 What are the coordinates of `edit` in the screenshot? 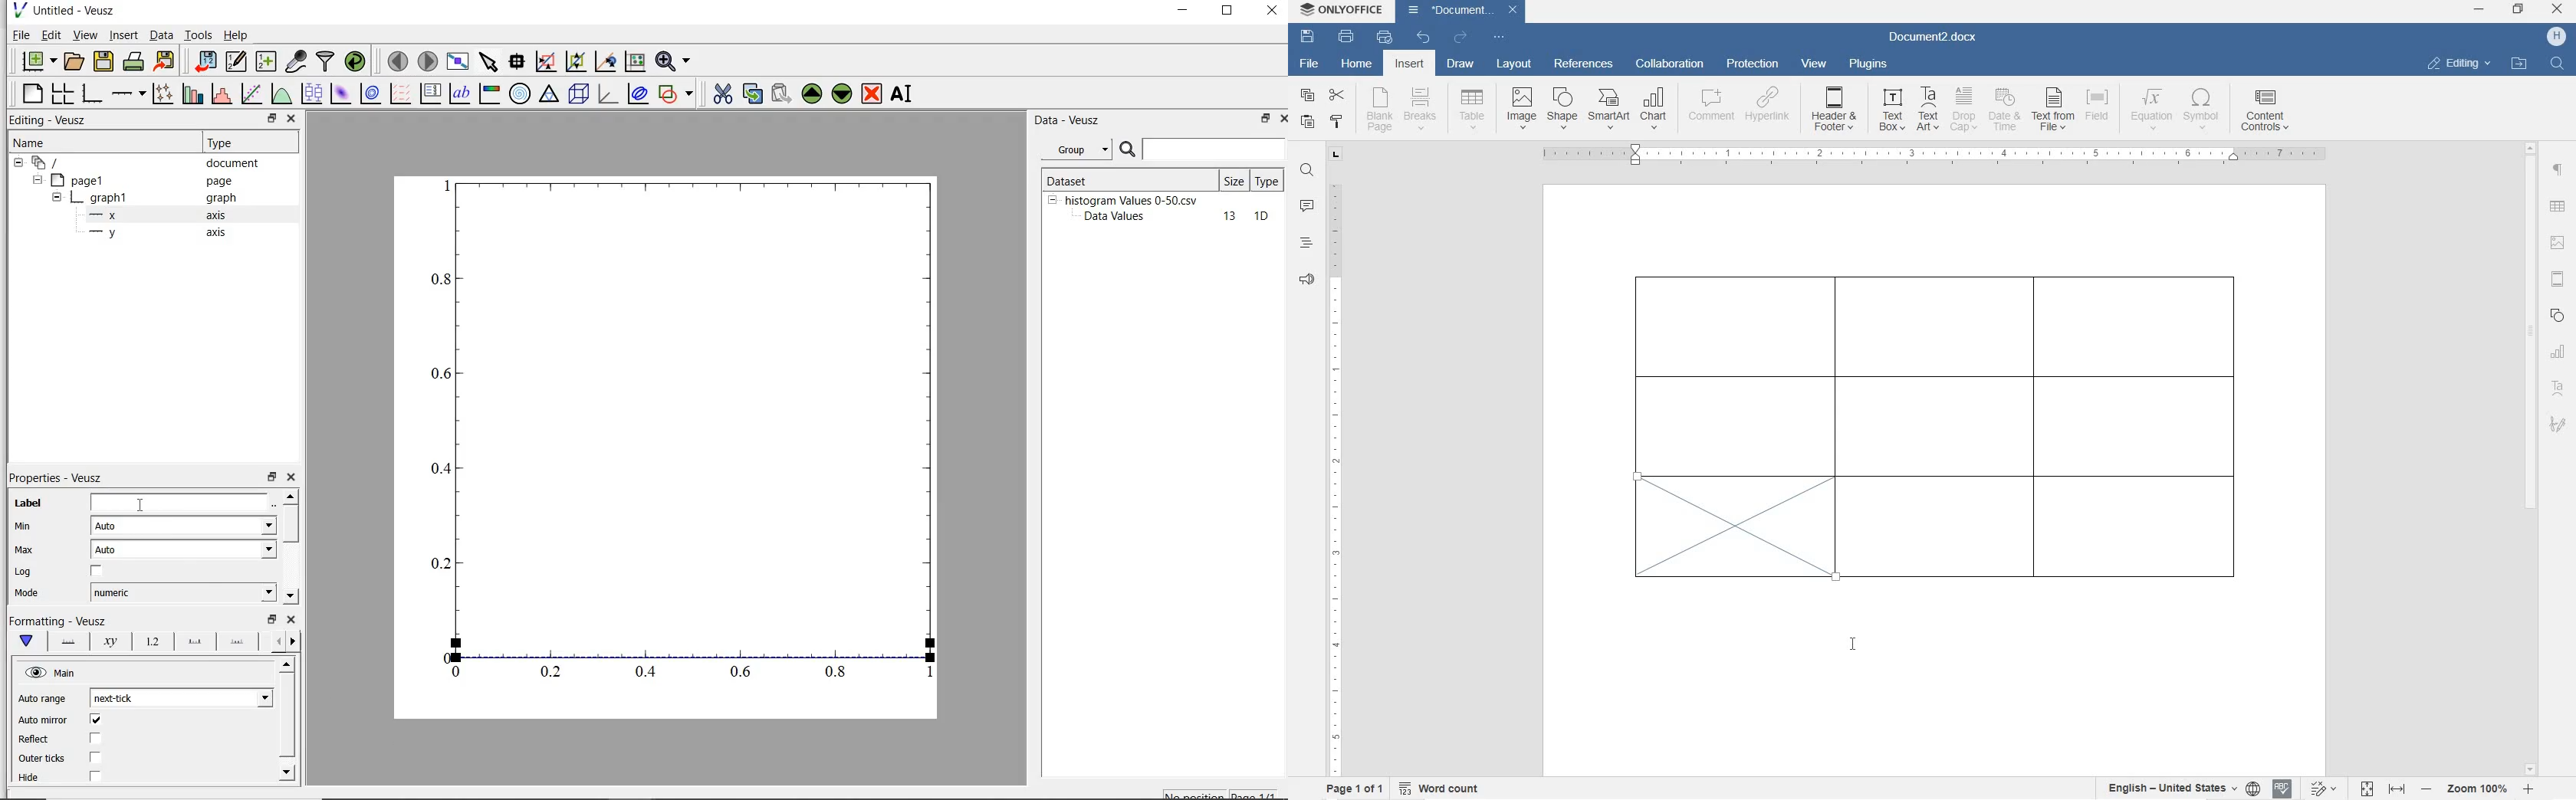 It's located at (51, 34).